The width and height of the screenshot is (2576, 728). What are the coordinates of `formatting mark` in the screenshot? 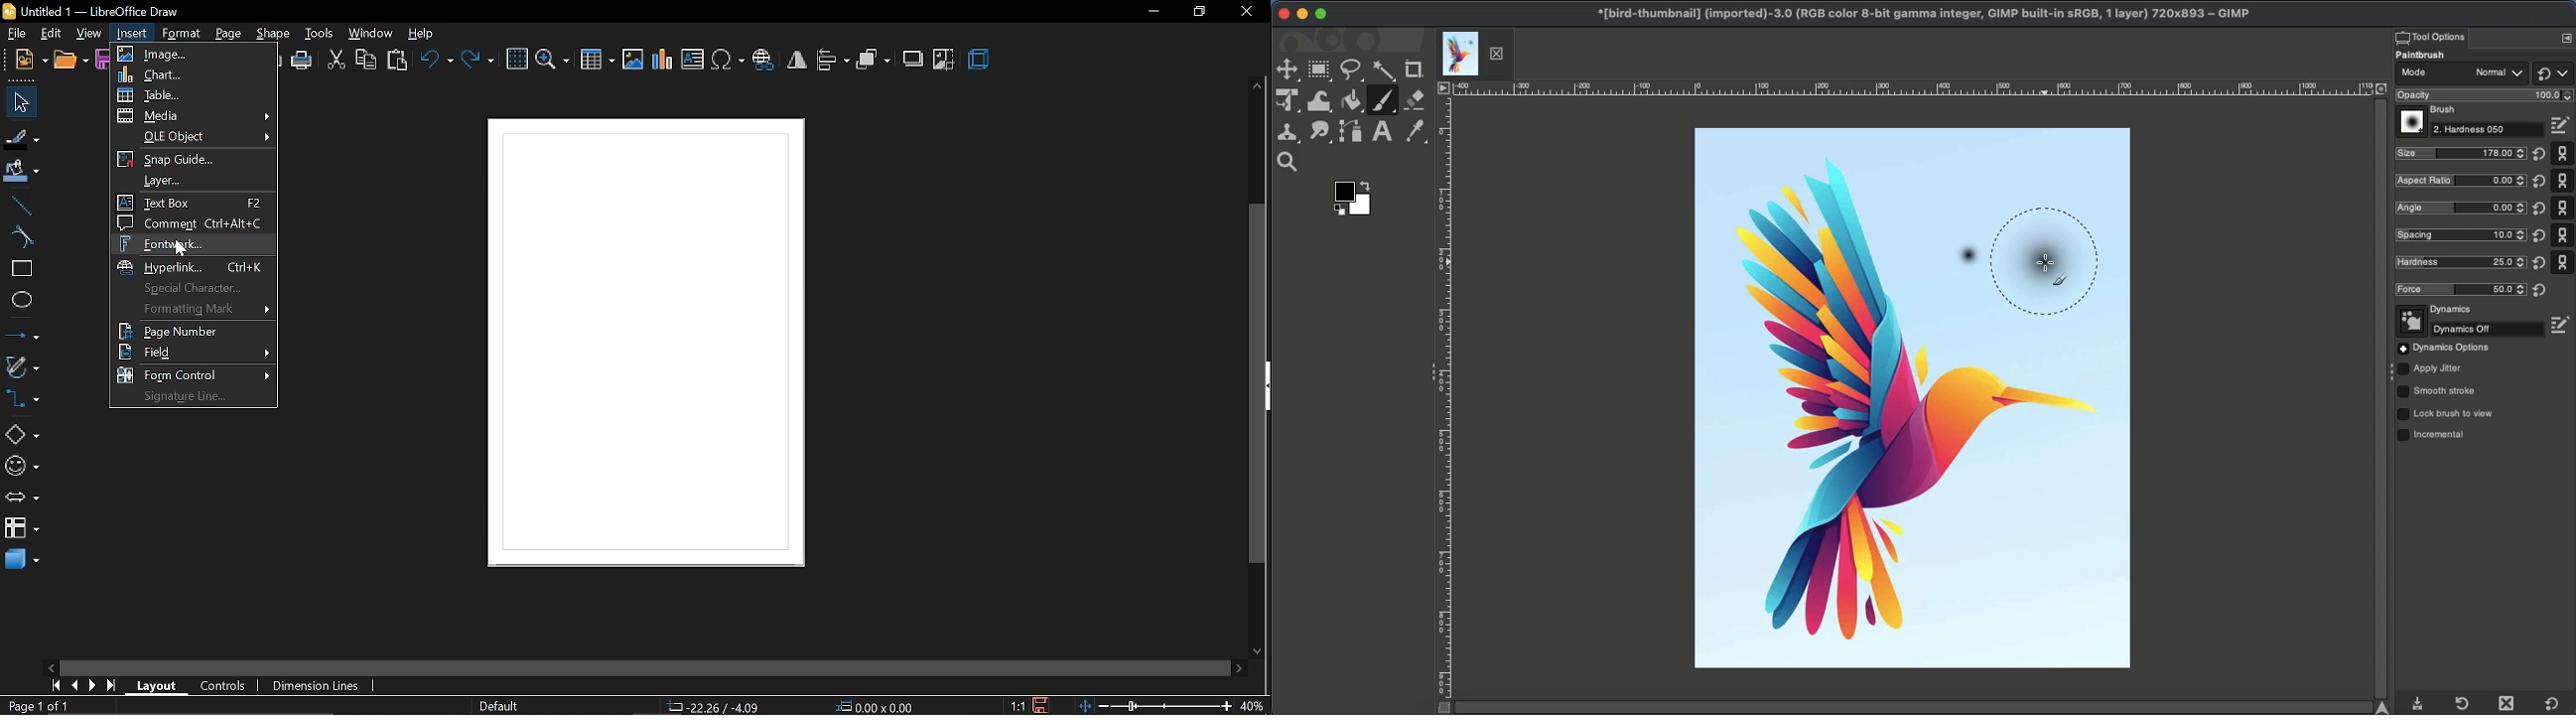 It's located at (191, 309).